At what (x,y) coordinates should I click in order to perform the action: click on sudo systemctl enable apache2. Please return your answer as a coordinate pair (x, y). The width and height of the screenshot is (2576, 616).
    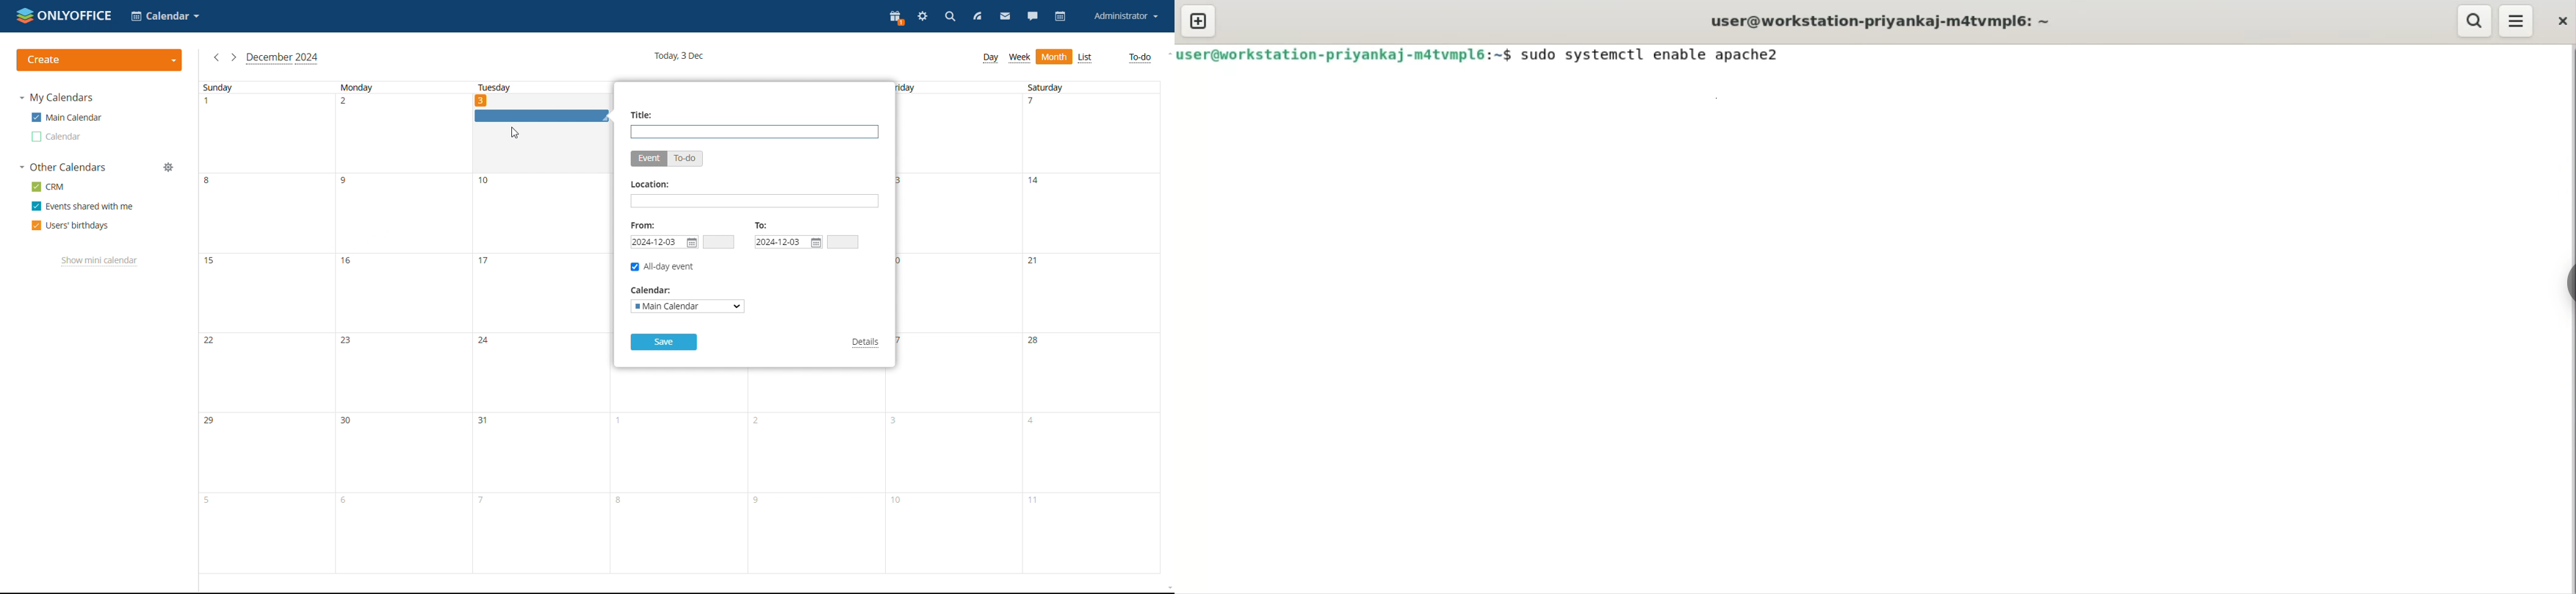
    Looking at the image, I should click on (1650, 54).